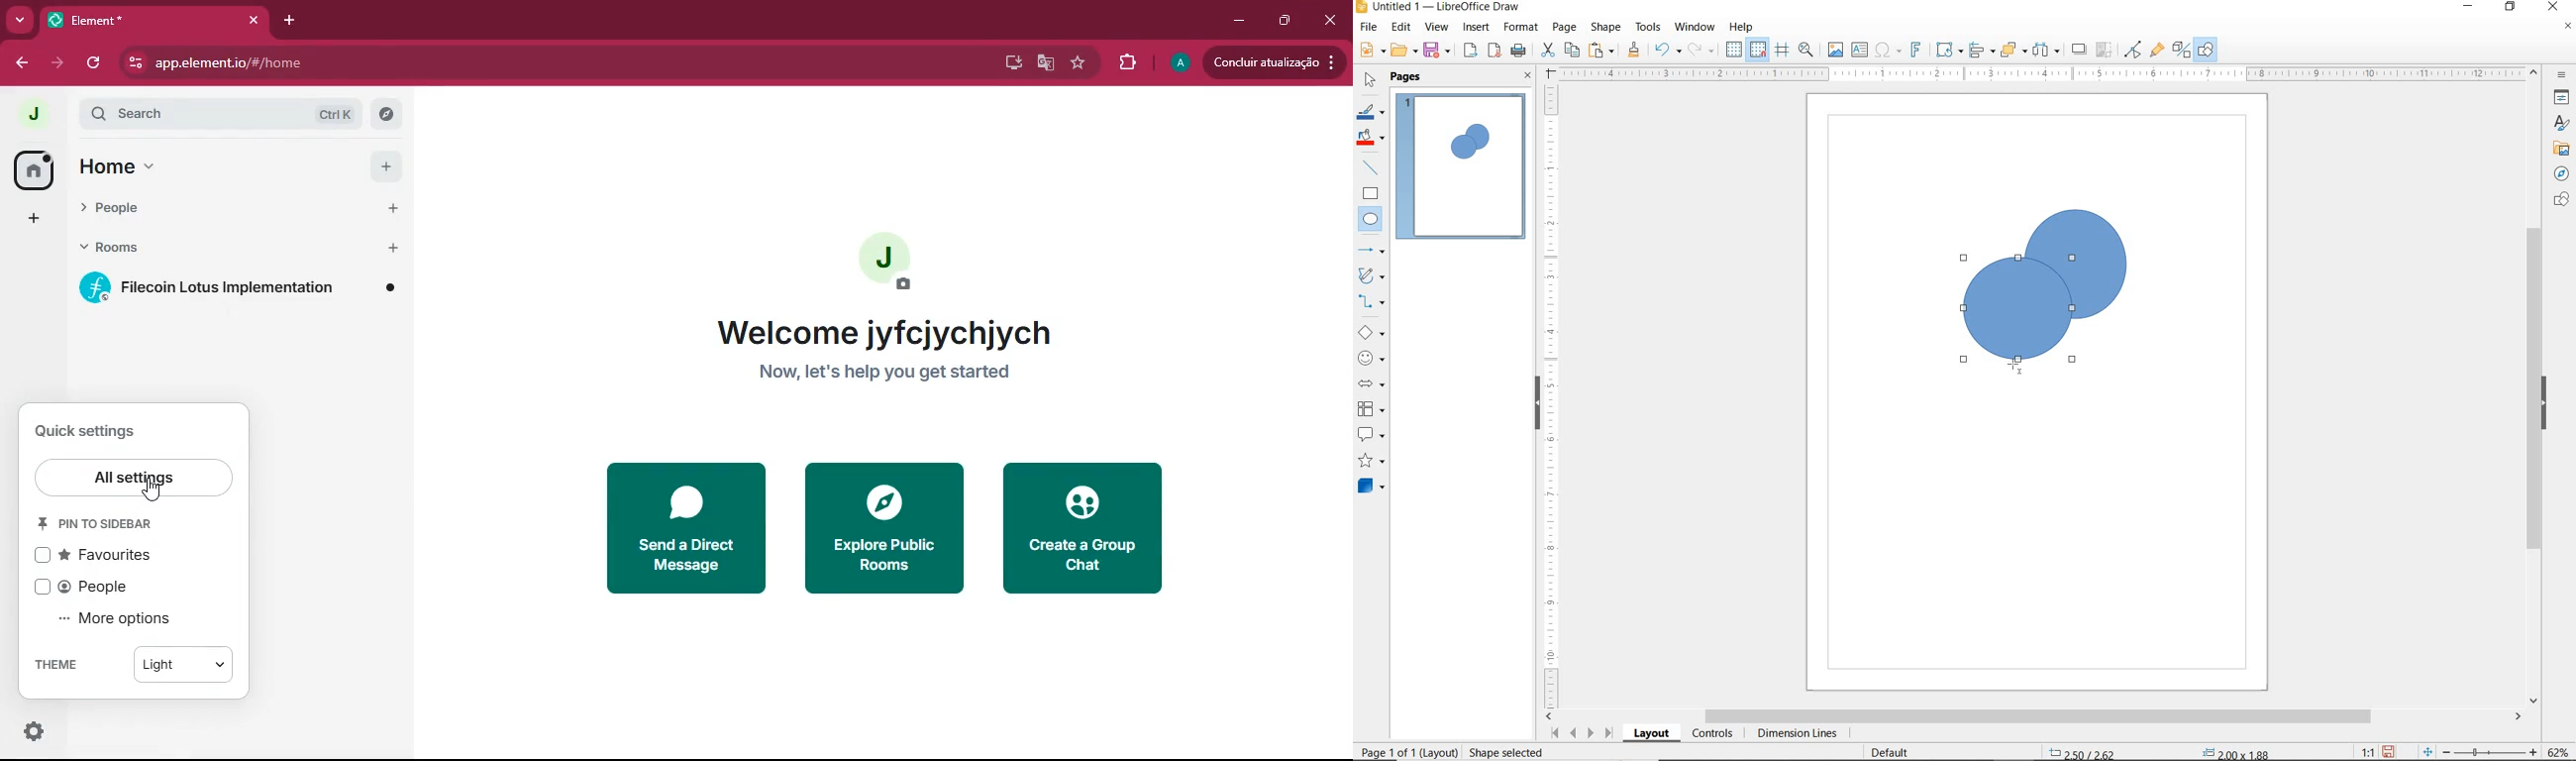  Describe the element at coordinates (2559, 125) in the screenshot. I see `STYLES` at that location.